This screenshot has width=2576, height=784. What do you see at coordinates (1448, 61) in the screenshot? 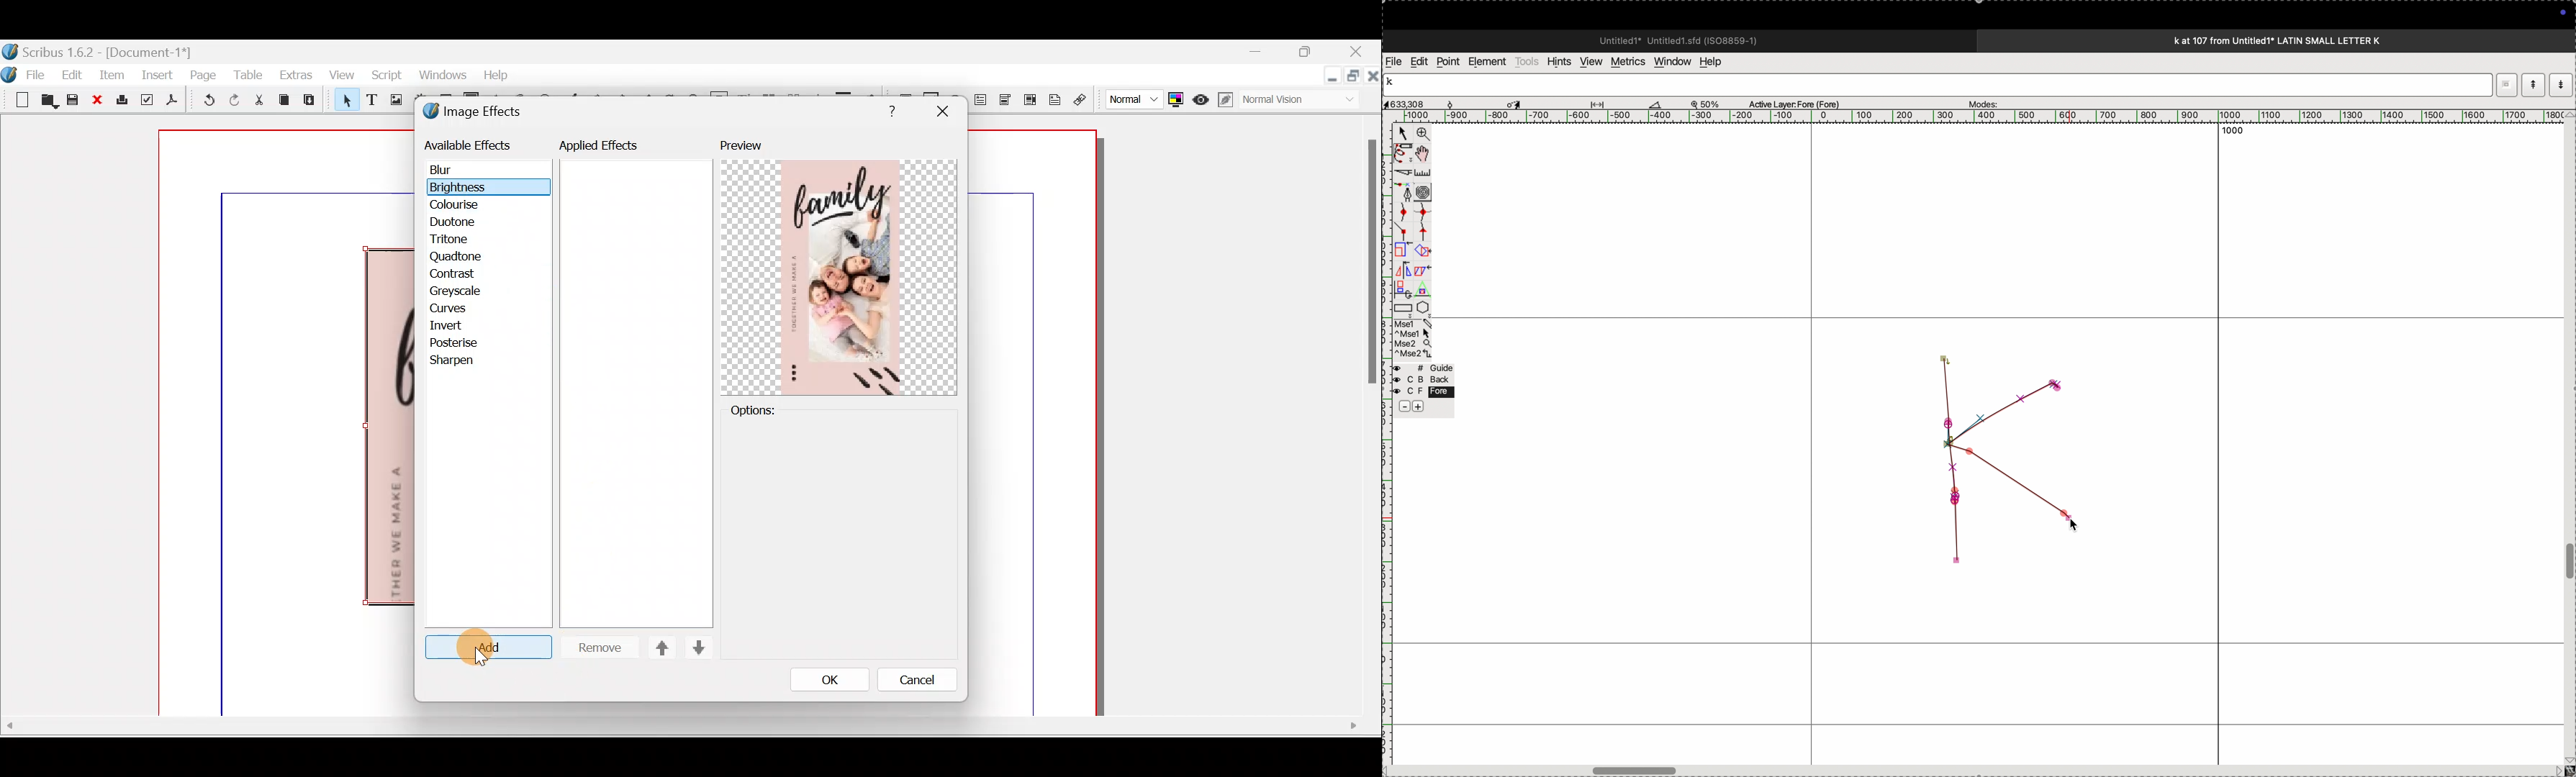
I see `point` at bounding box center [1448, 61].